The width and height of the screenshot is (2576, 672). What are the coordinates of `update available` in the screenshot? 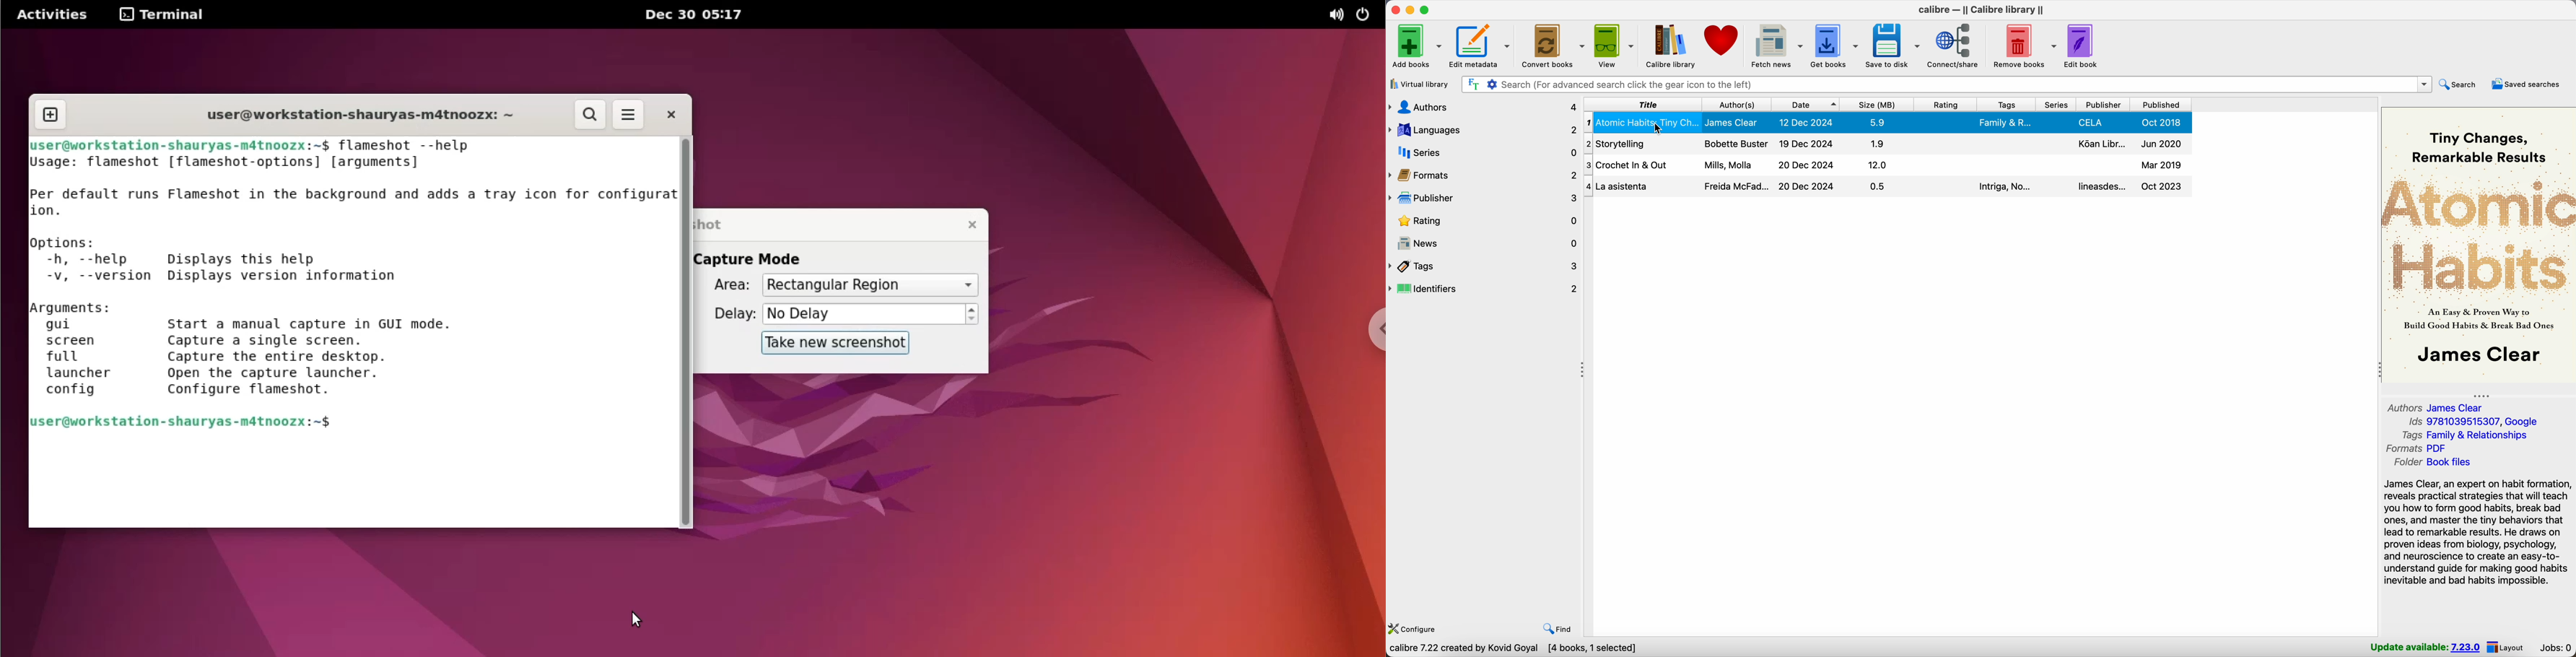 It's located at (2422, 647).